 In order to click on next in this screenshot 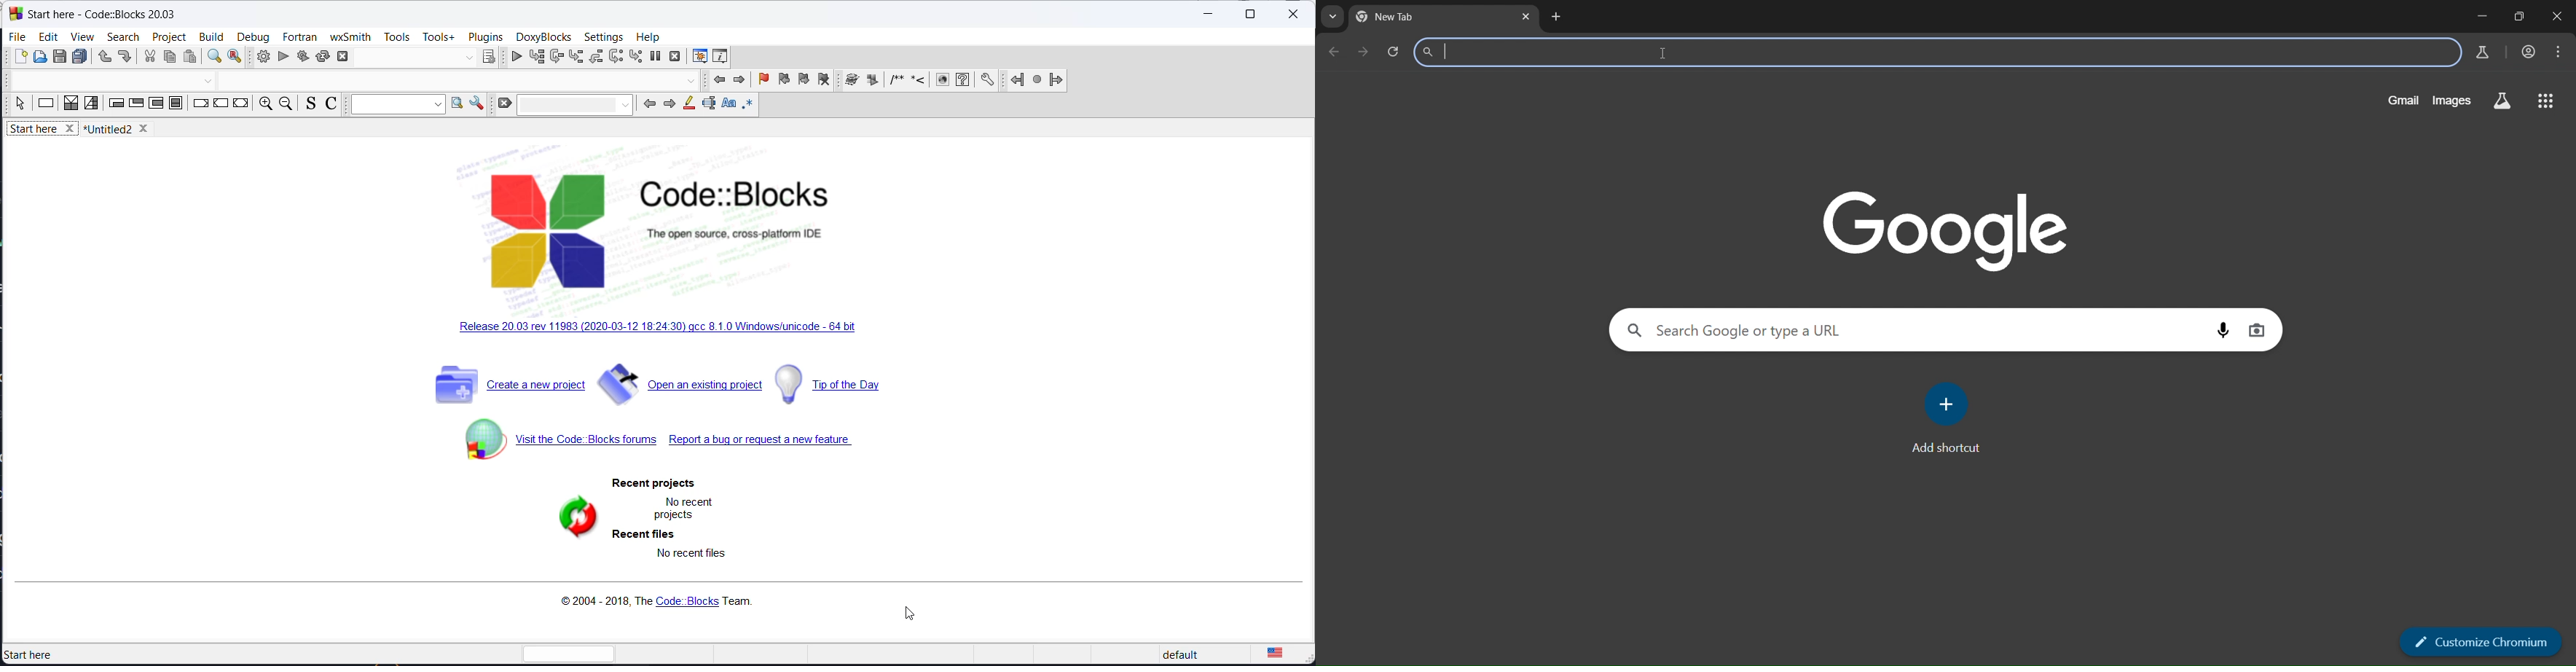, I will do `click(667, 106)`.